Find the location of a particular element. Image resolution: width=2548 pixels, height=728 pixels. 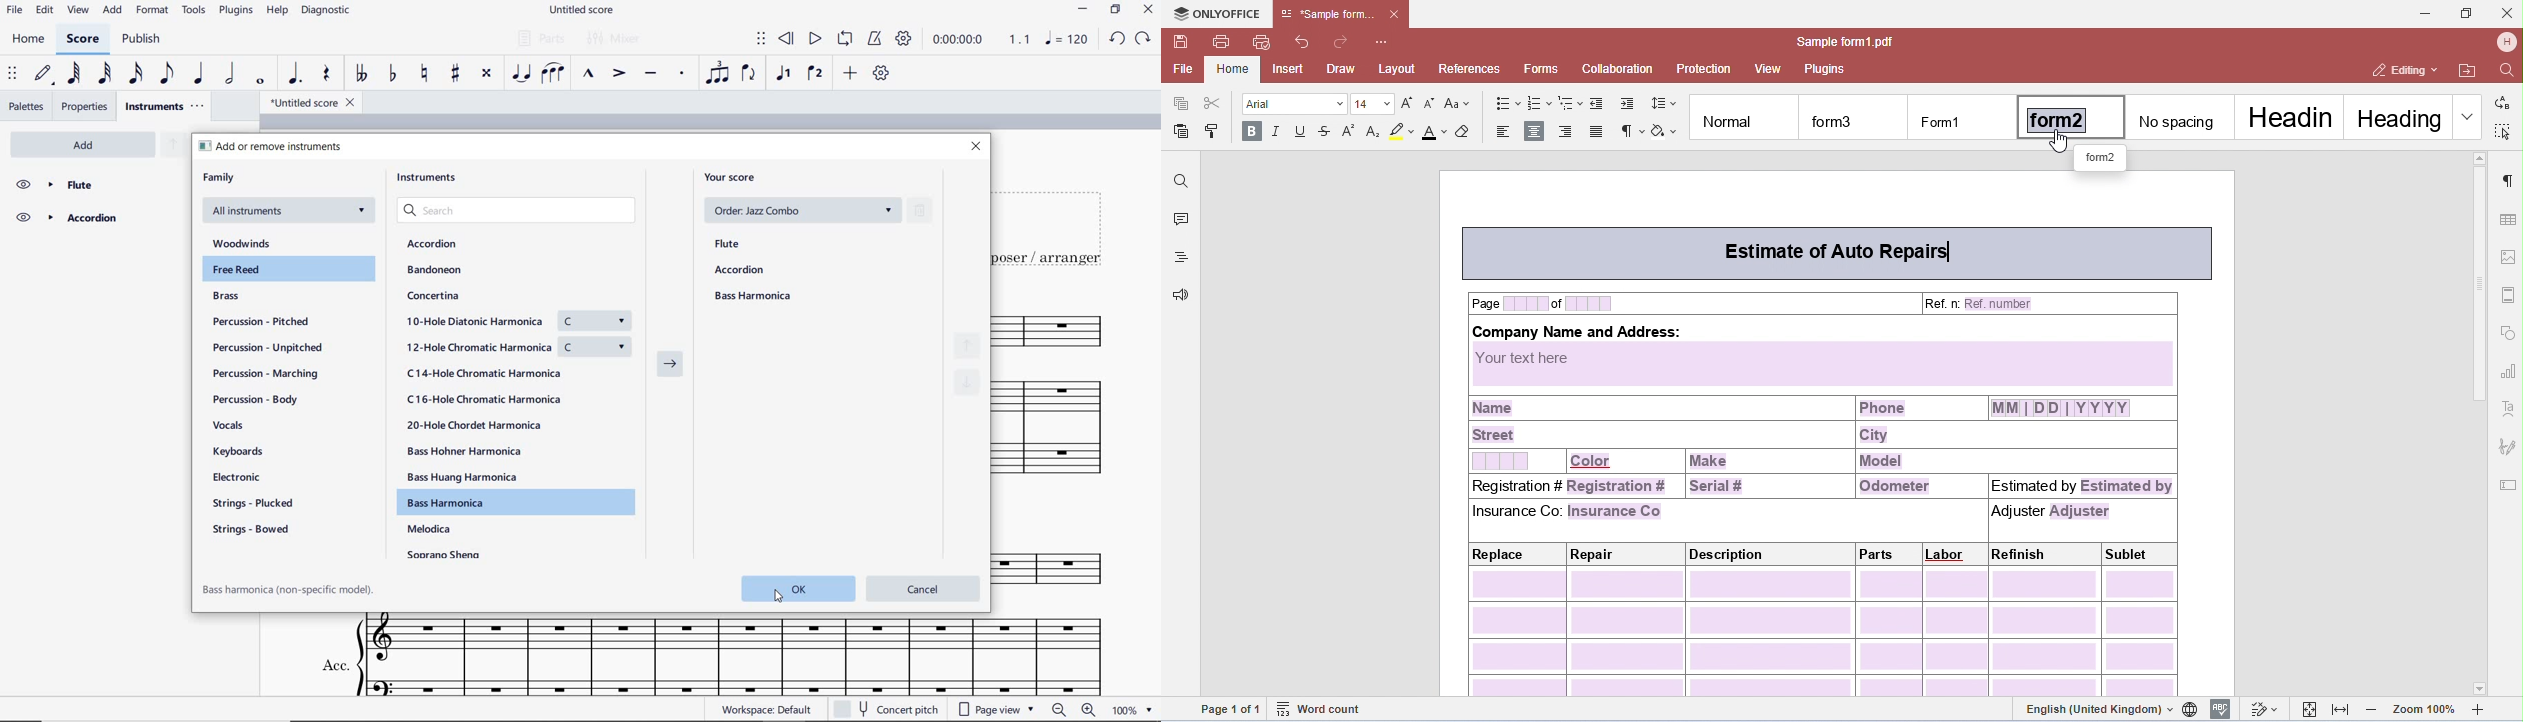

cursor is located at coordinates (775, 596).